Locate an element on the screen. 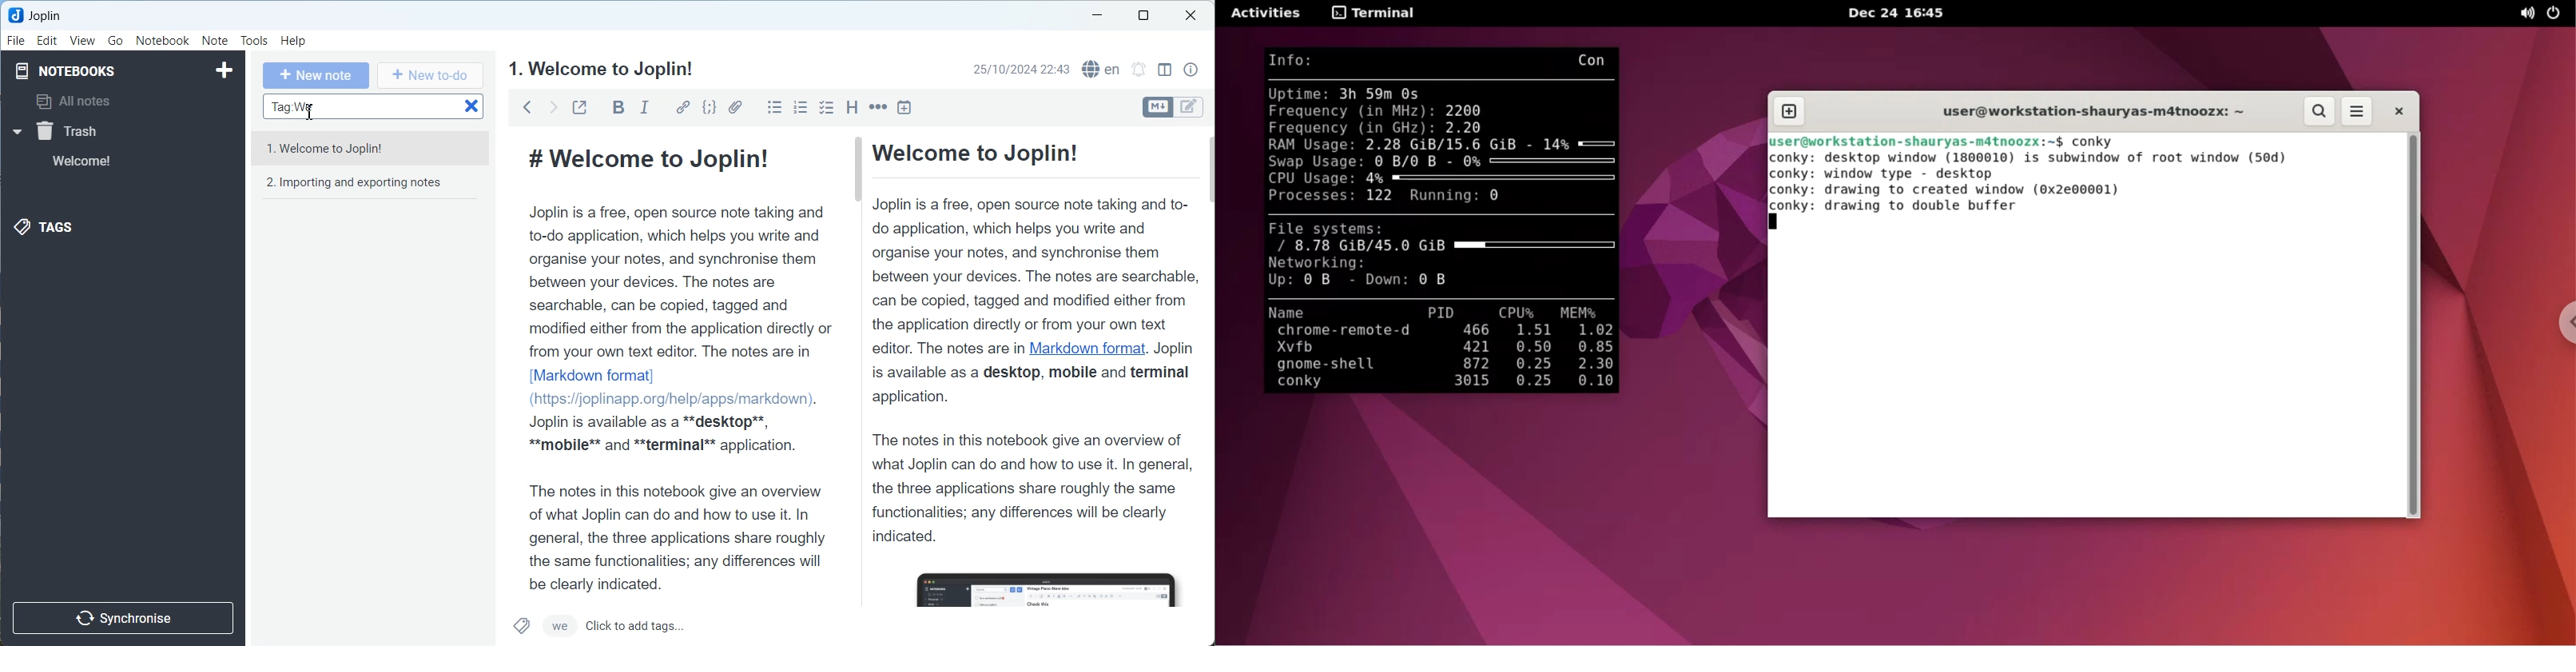  Toggle editor layout is located at coordinates (1164, 70).